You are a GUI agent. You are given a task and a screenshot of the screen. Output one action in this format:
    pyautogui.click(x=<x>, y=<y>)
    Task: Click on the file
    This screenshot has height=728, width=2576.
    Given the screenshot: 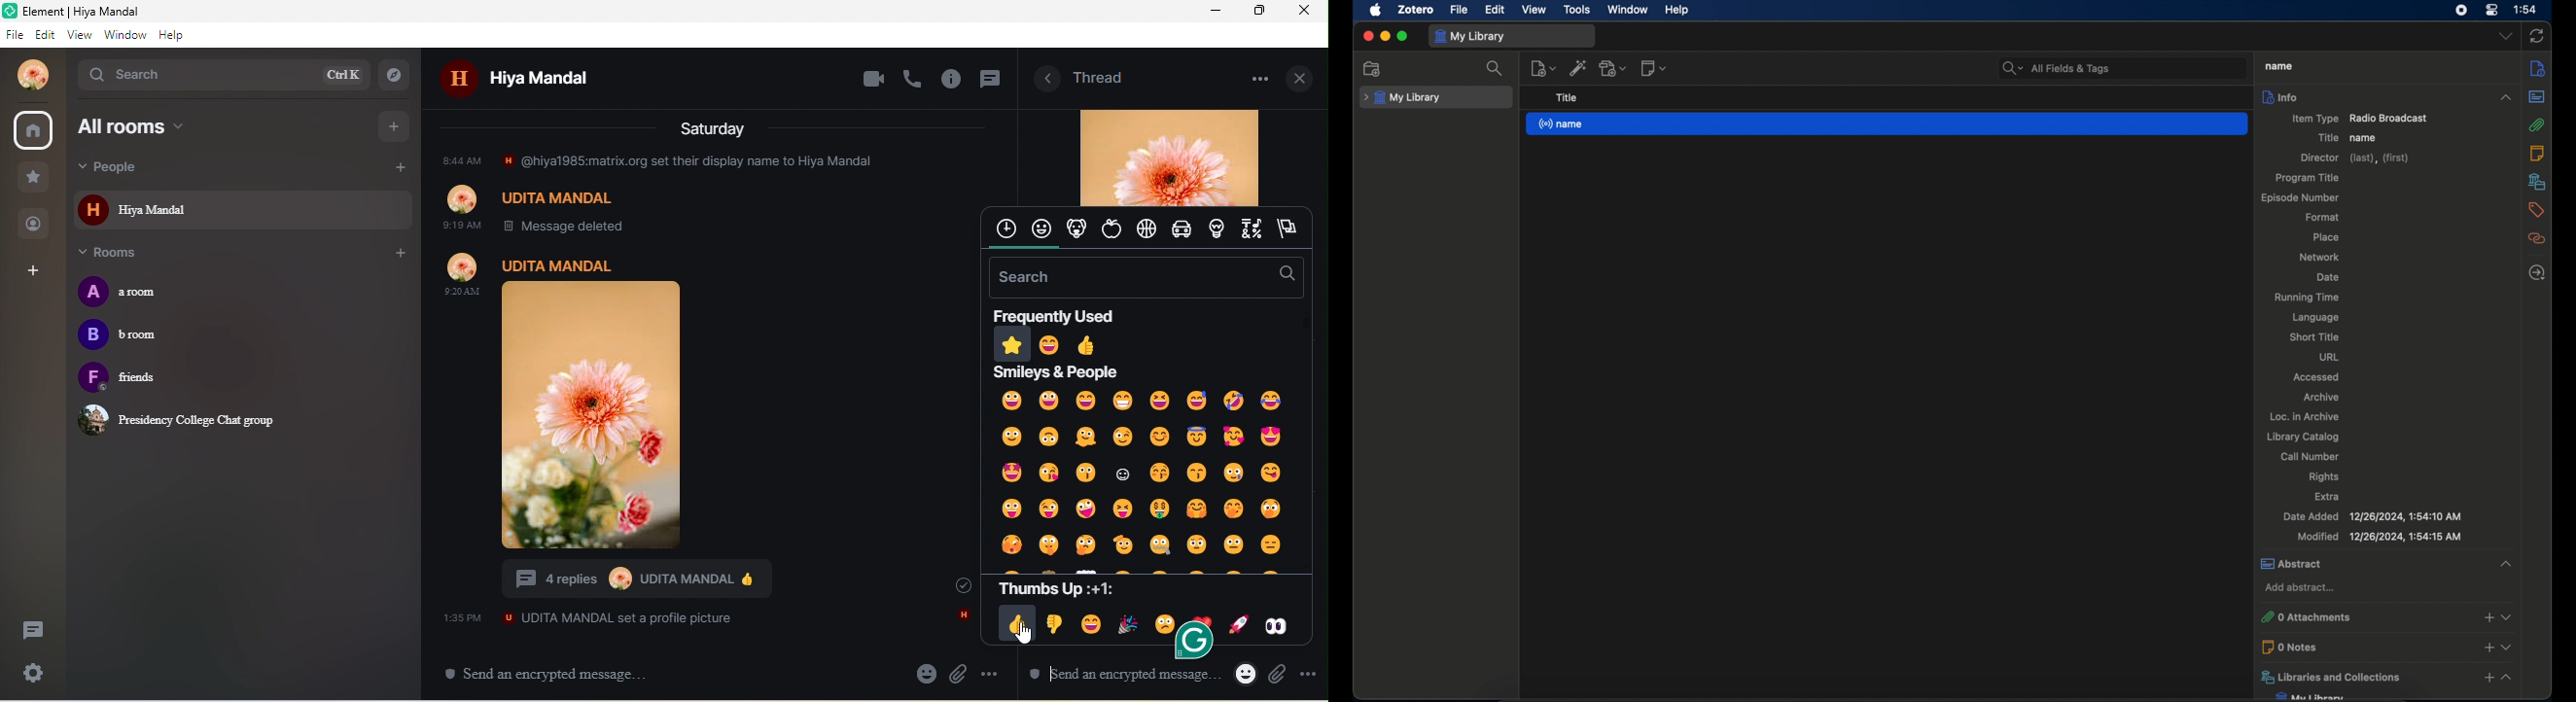 What is the action you would take?
    pyautogui.click(x=1460, y=8)
    